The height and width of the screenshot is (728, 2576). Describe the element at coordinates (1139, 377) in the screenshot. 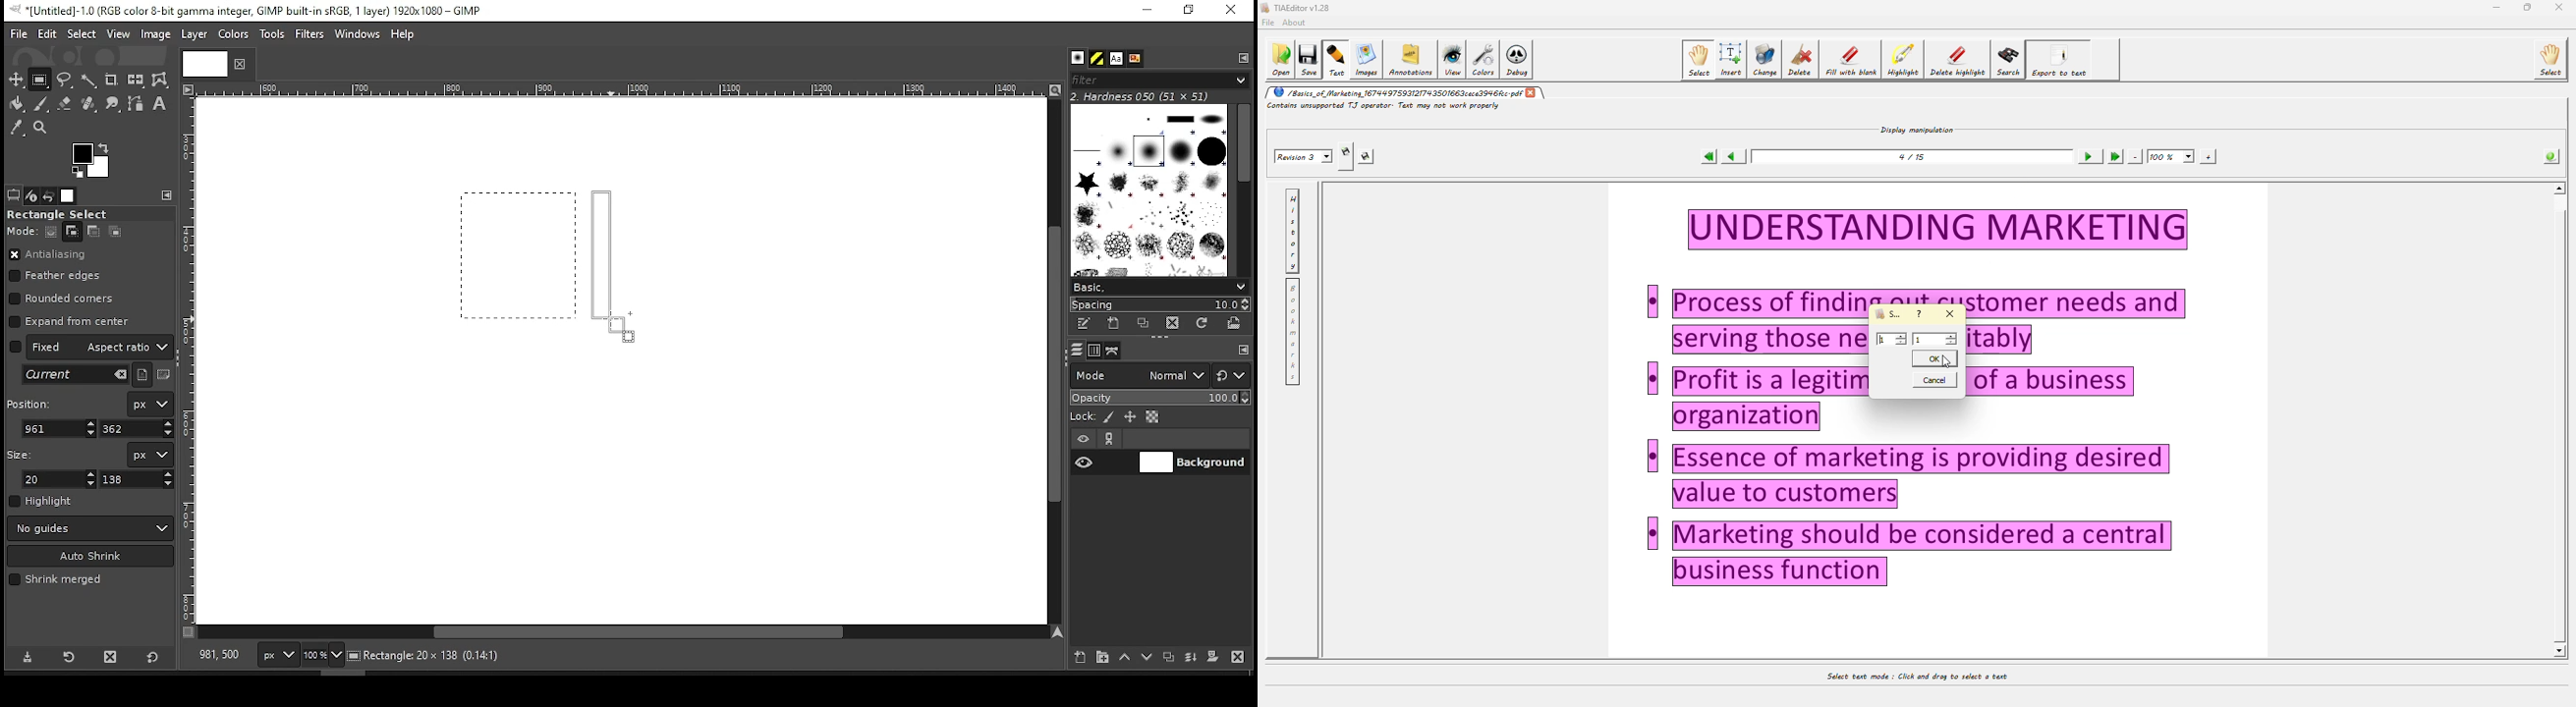

I see `mode` at that location.